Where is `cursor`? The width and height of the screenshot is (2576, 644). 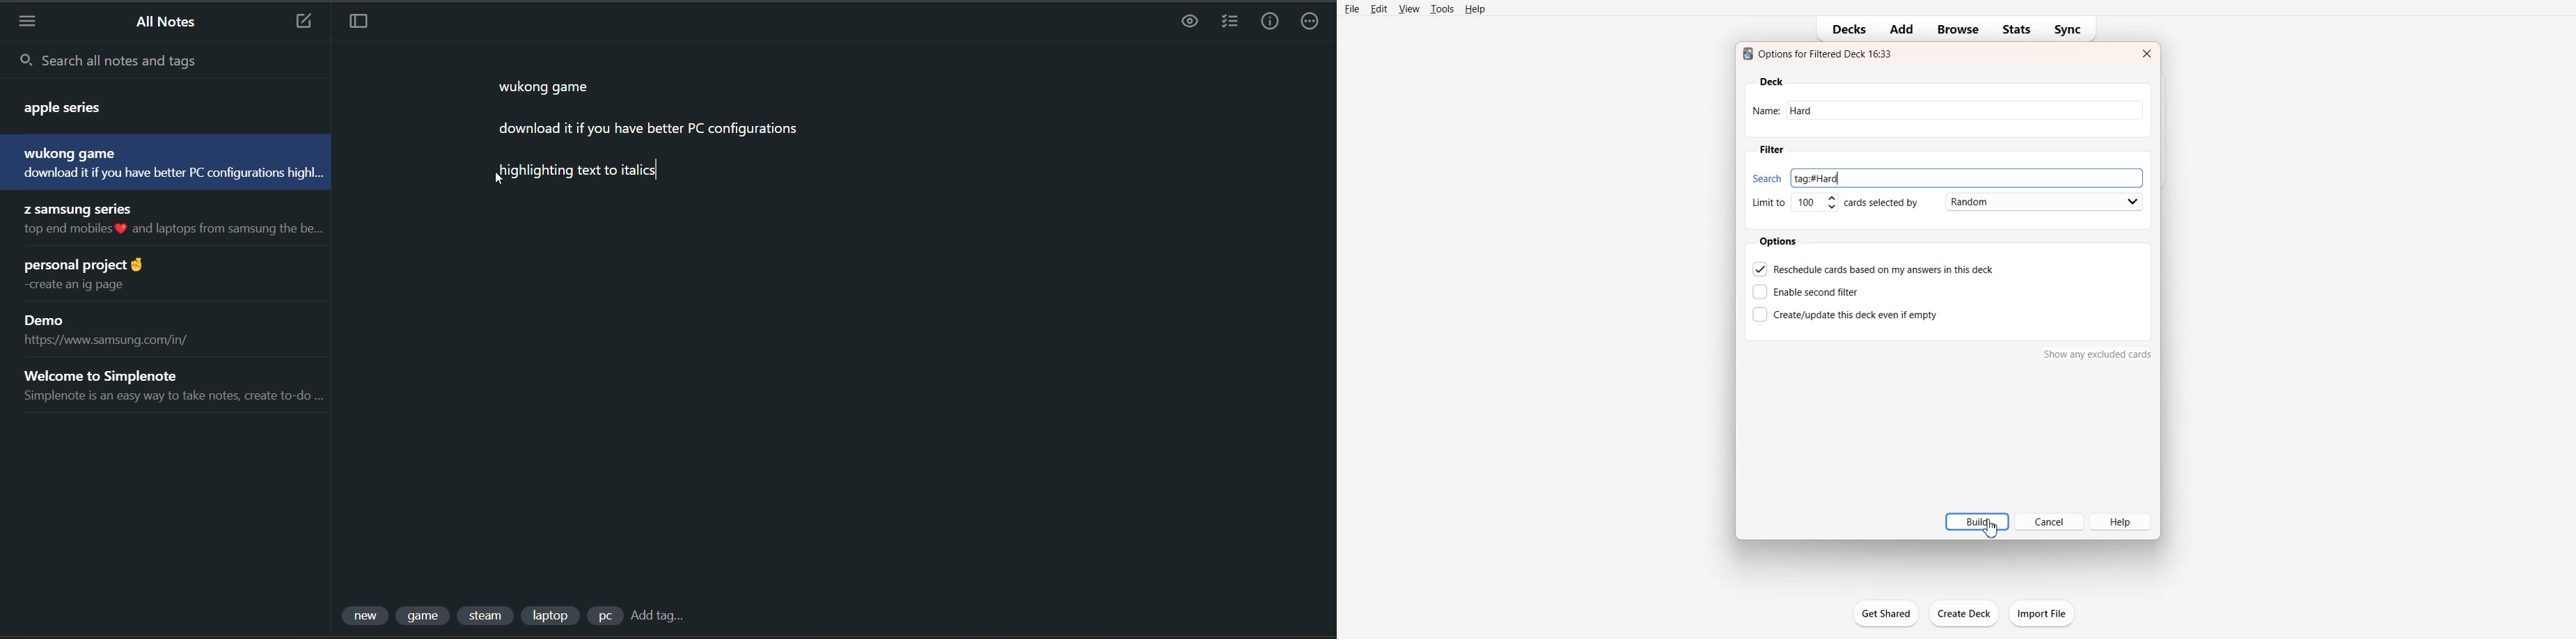 cursor is located at coordinates (498, 181).